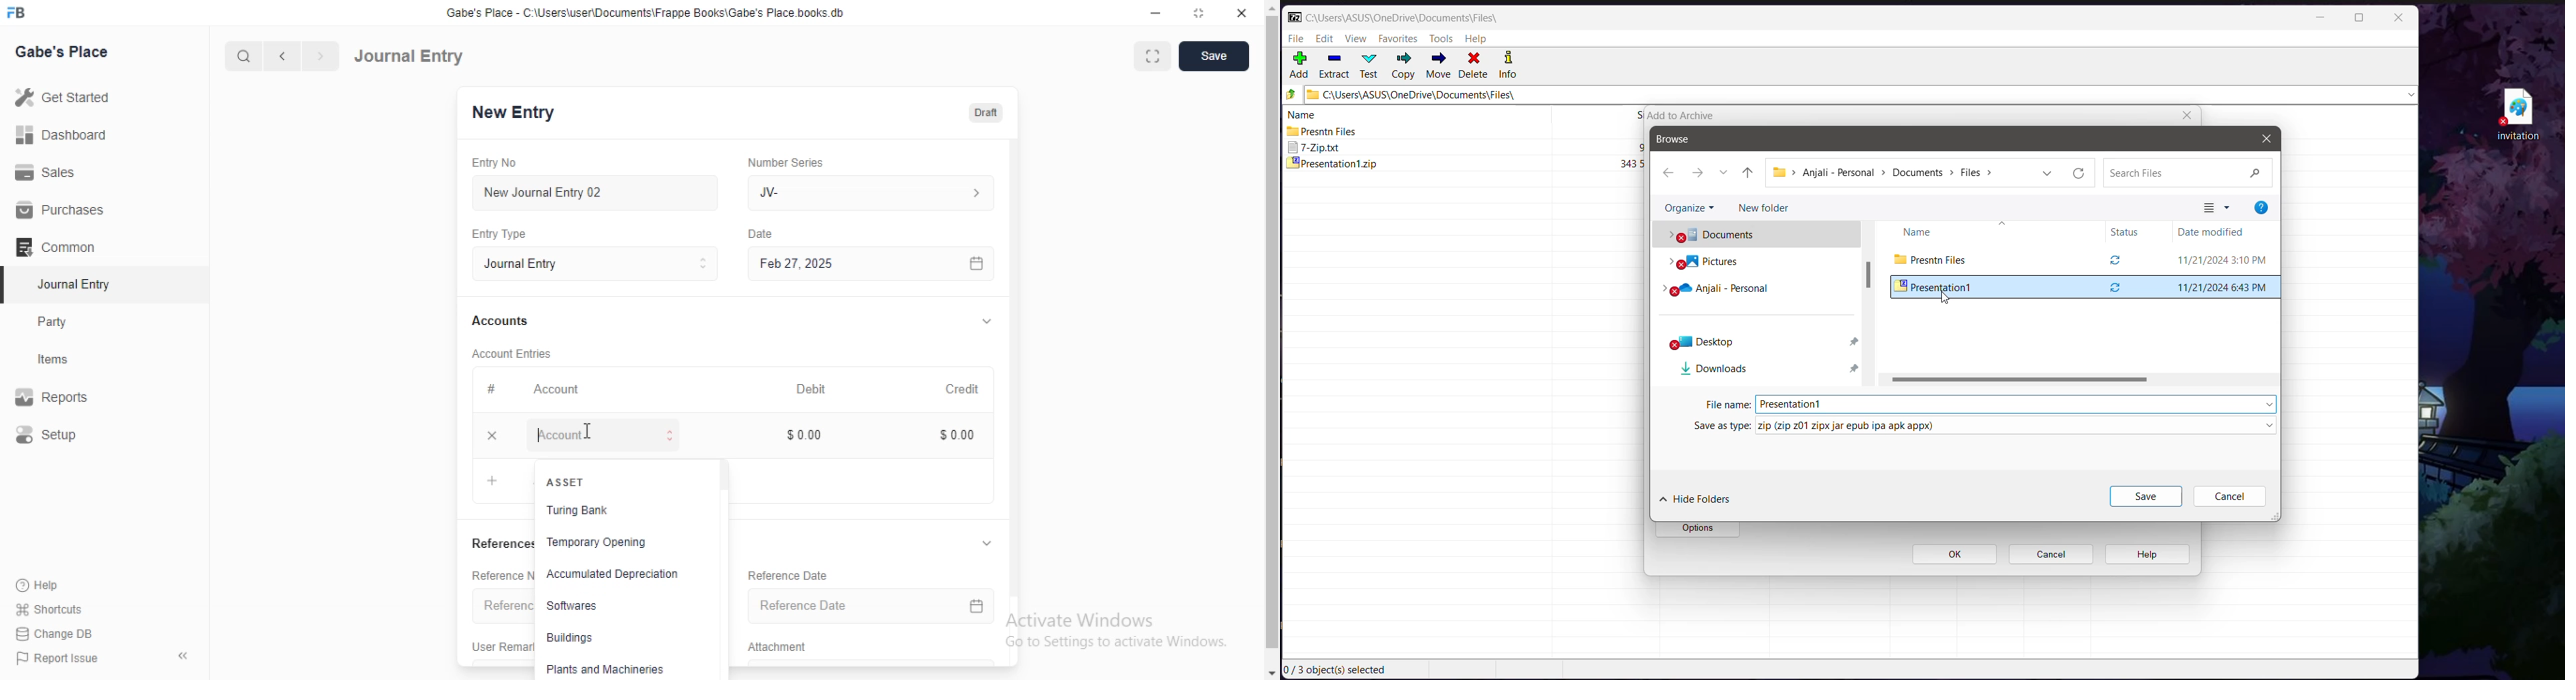  I want to click on Help, so click(36, 585).